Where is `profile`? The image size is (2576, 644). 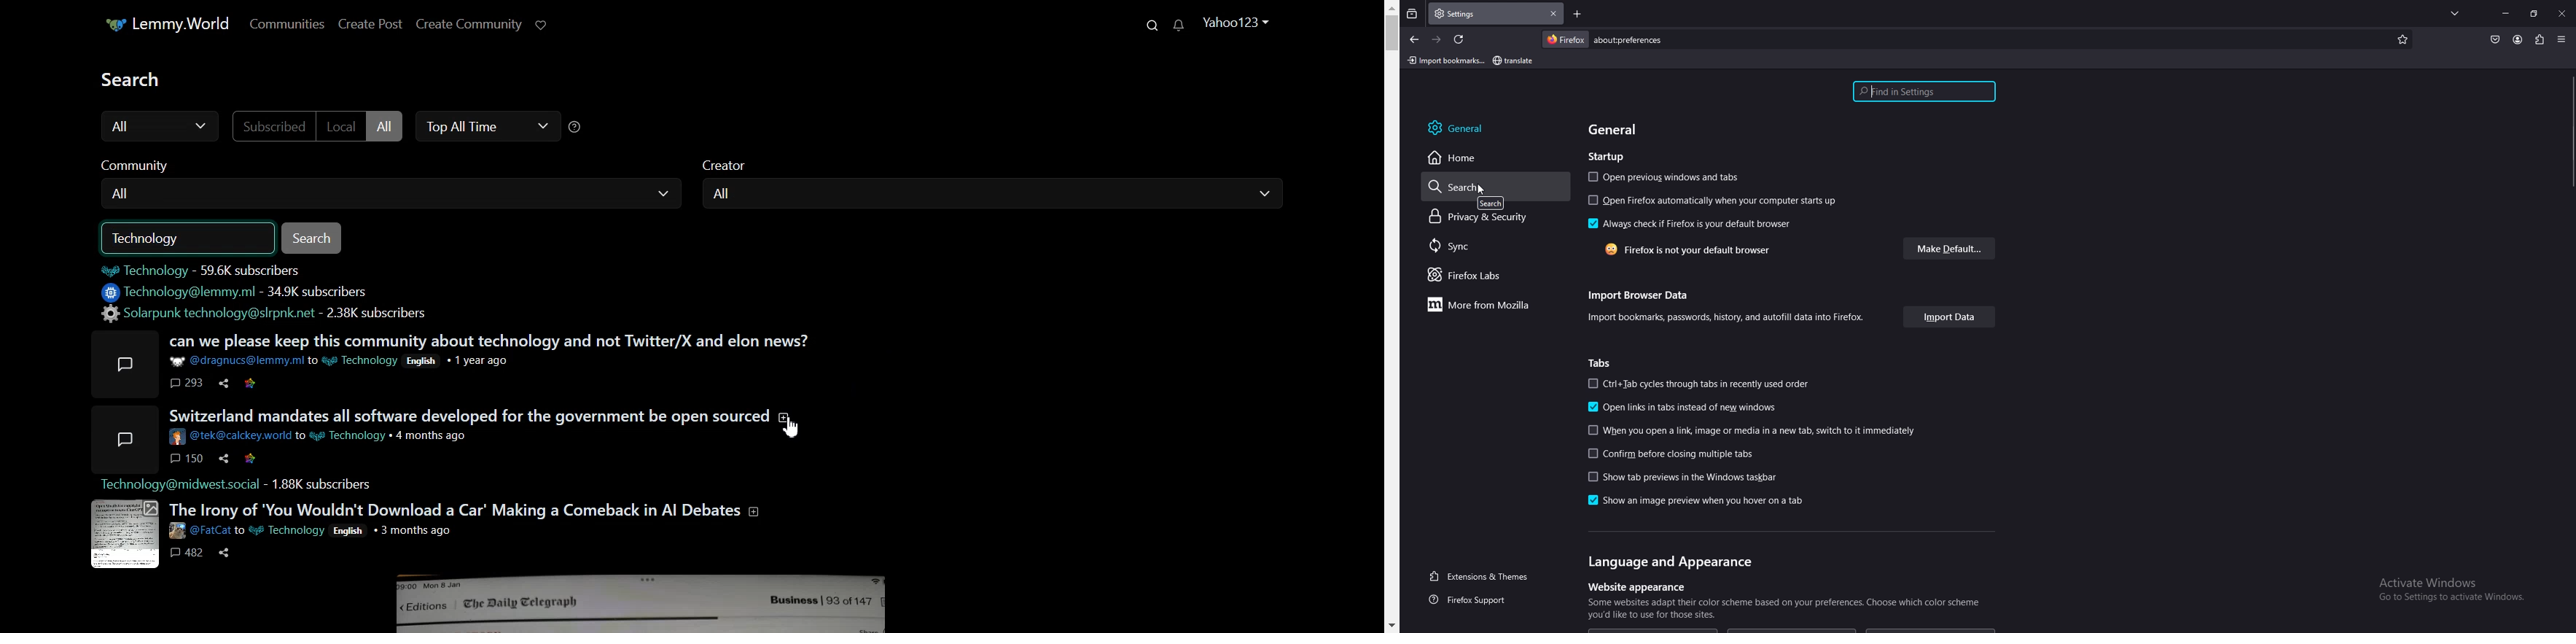
profile is located at coordinates (2518, 40).